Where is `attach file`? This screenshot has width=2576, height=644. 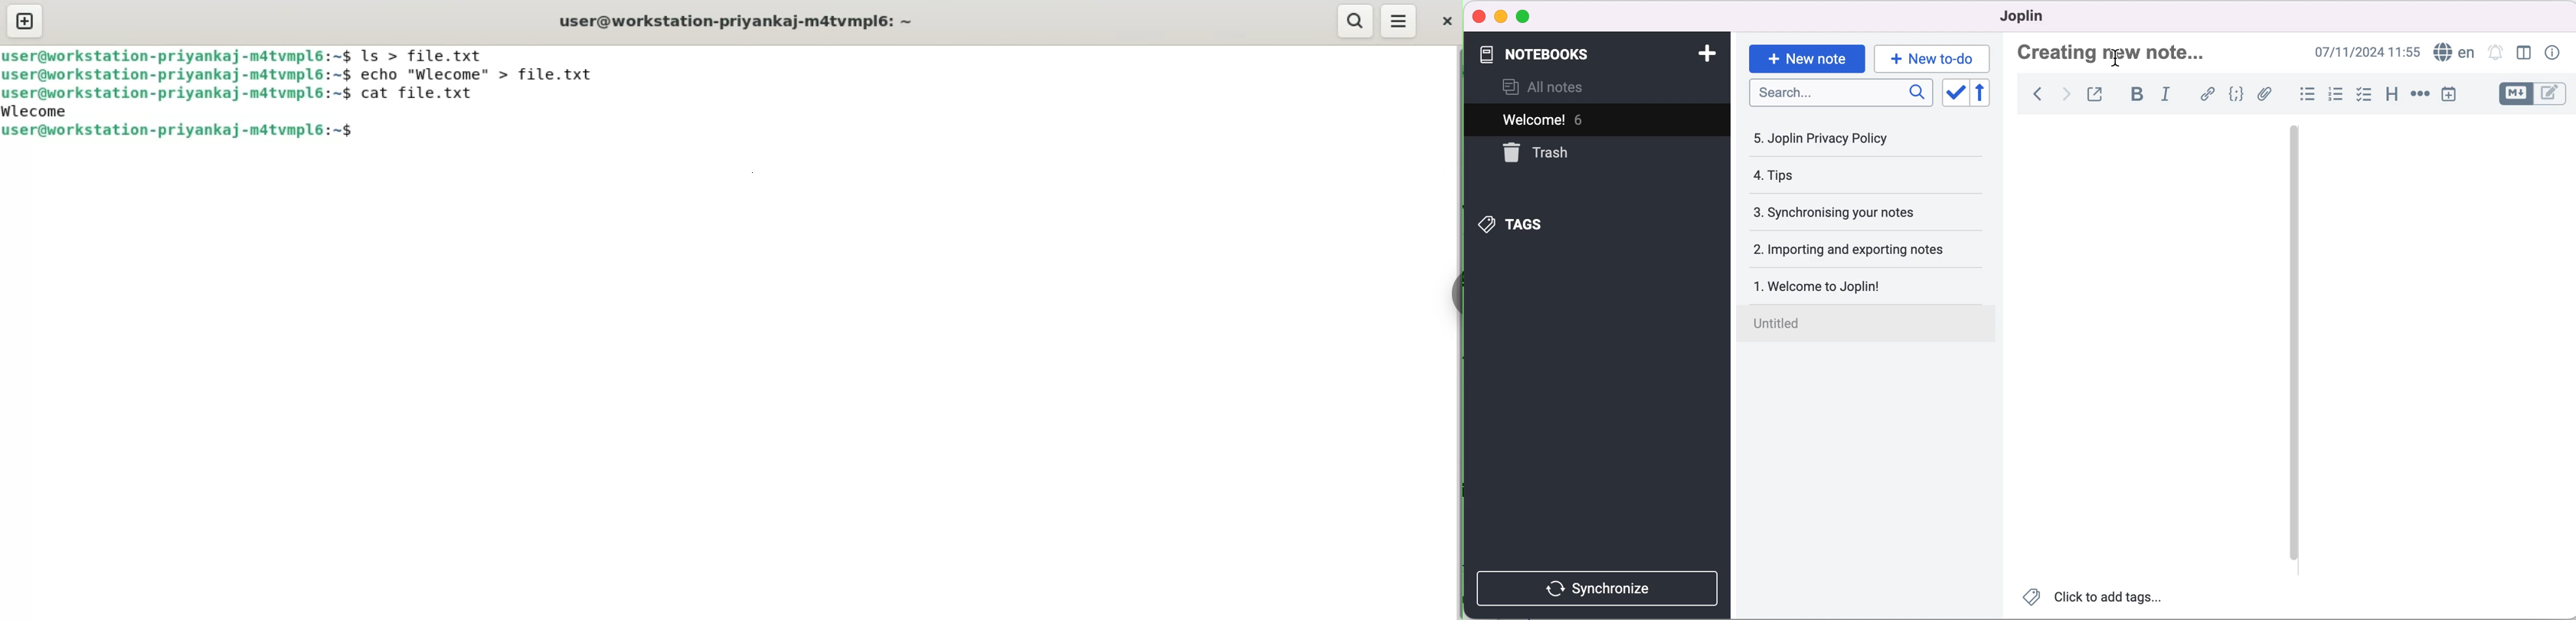 attach file is located at coordinates (2264, 95).